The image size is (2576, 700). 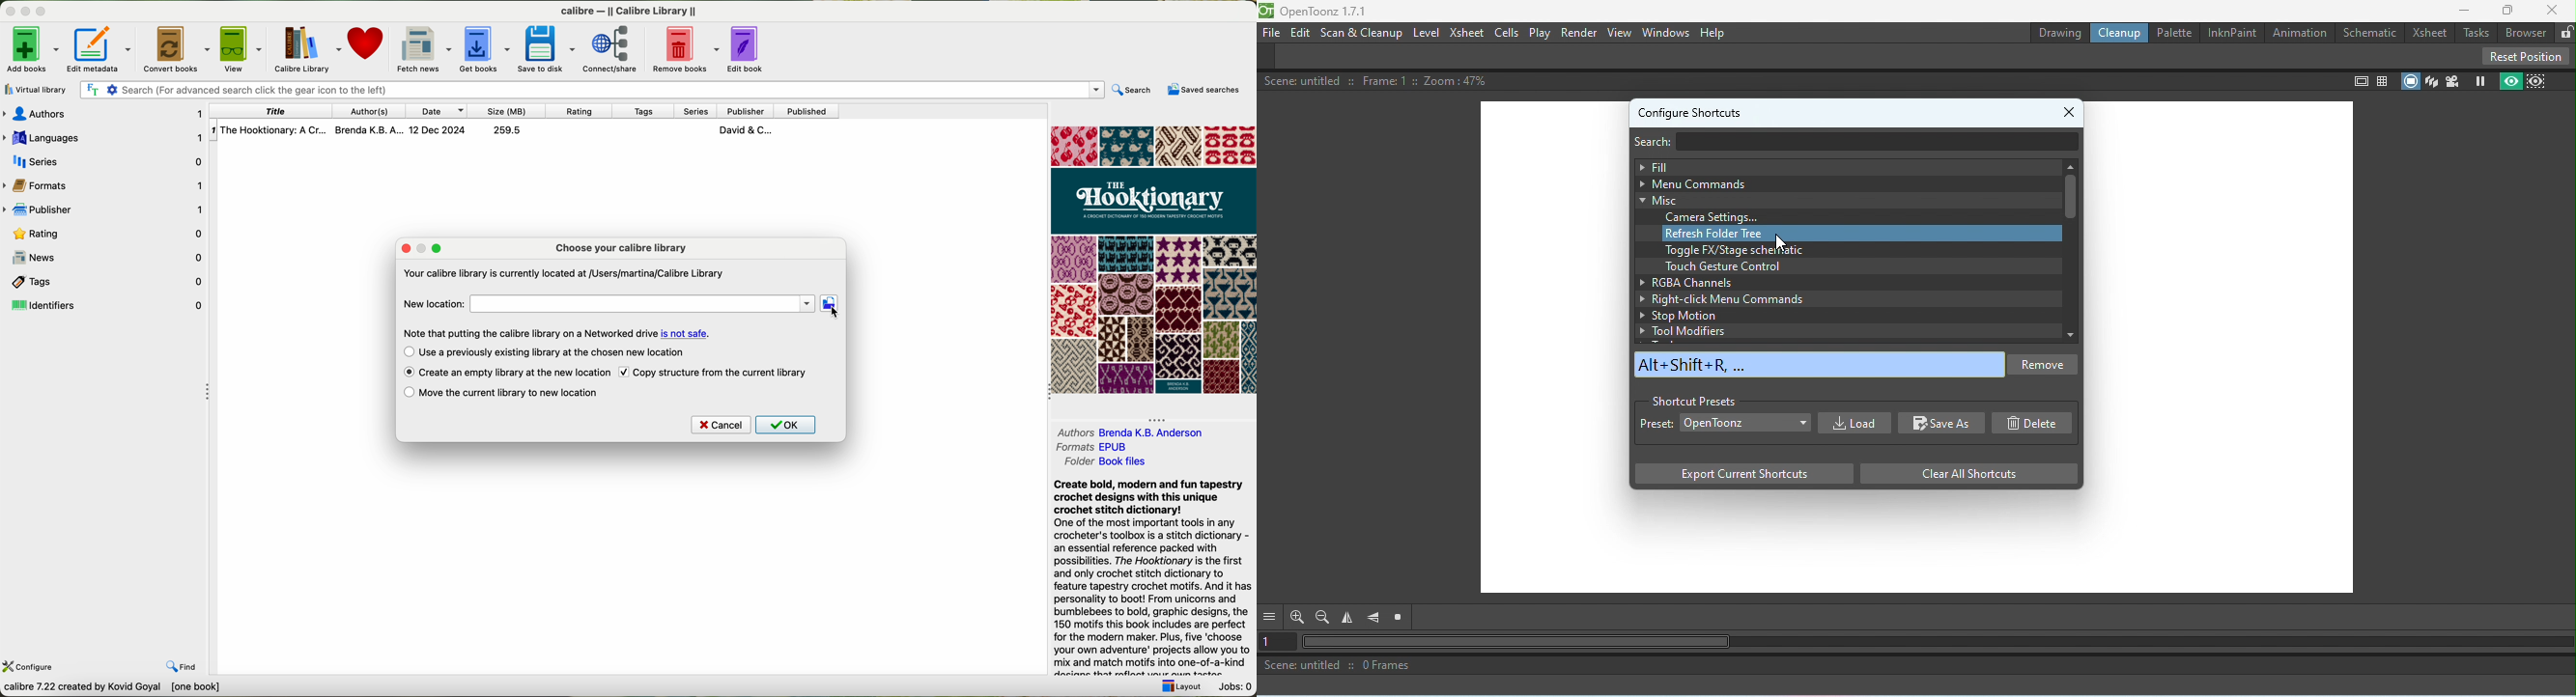 I want to click on Xsheet, so click(x=2428, y=31).